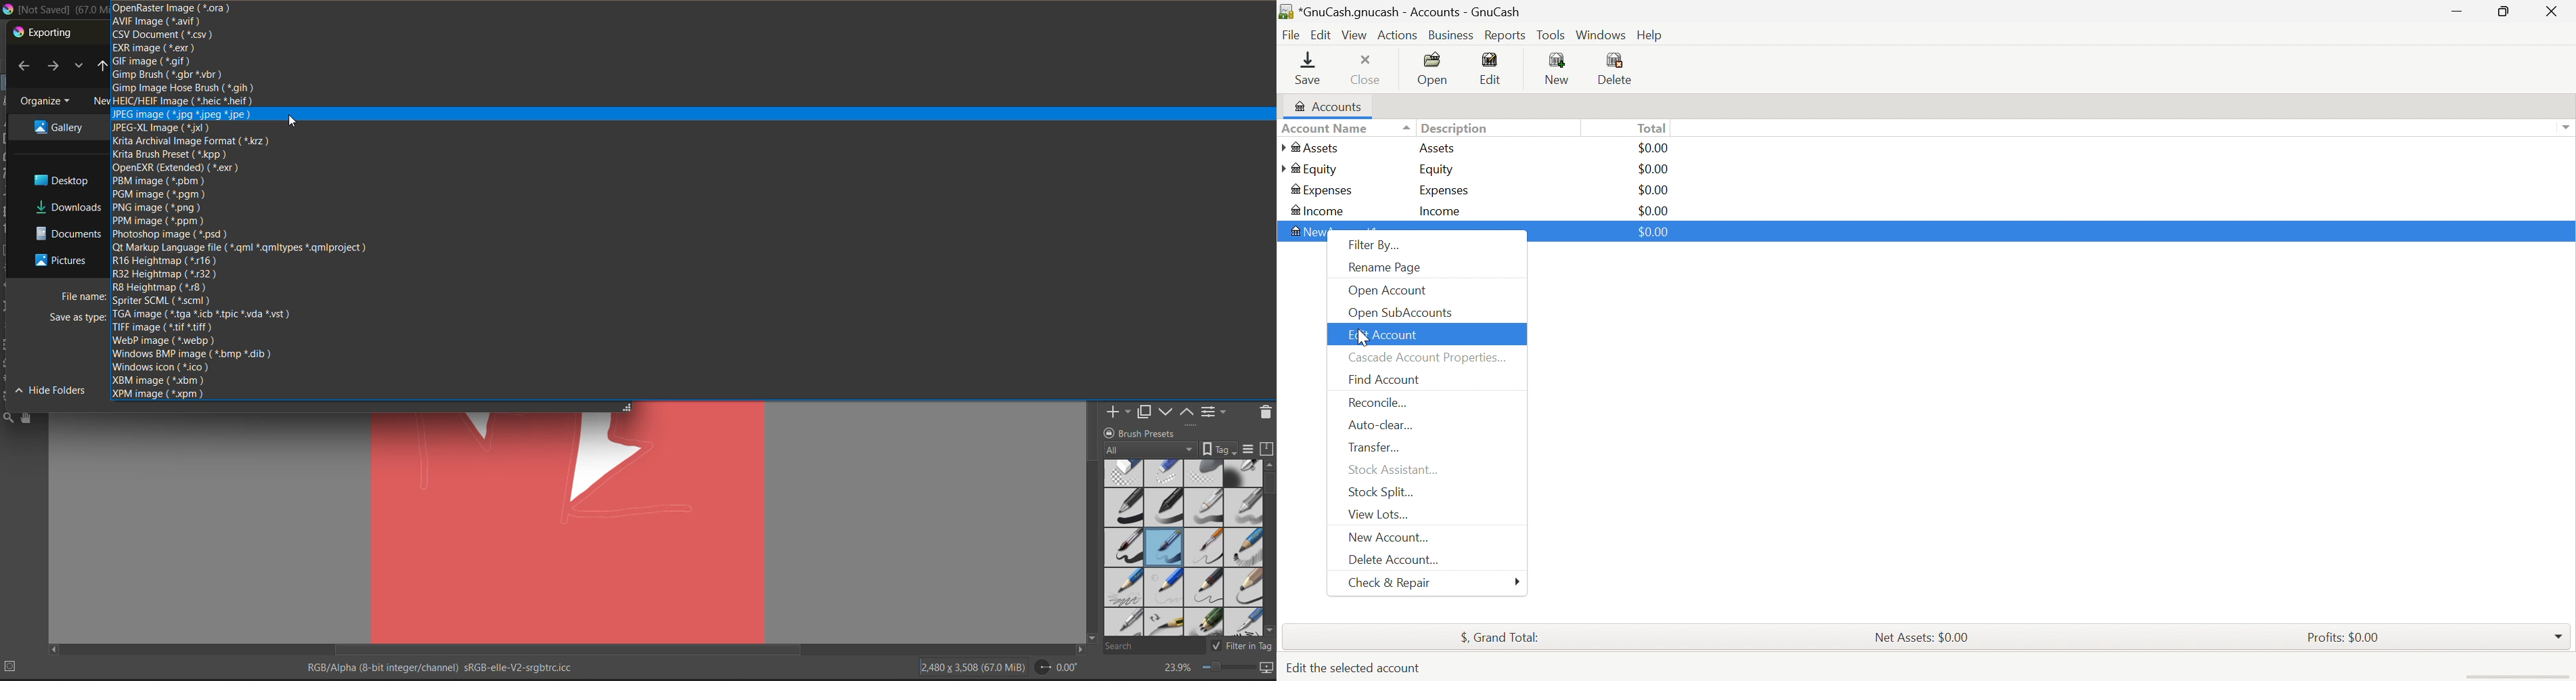 This screenshot has height=700, width=2576. What do you see at coordinates (1398, 35) in the screenshot?
I see `Actions` at bounding box center [1398, 35].